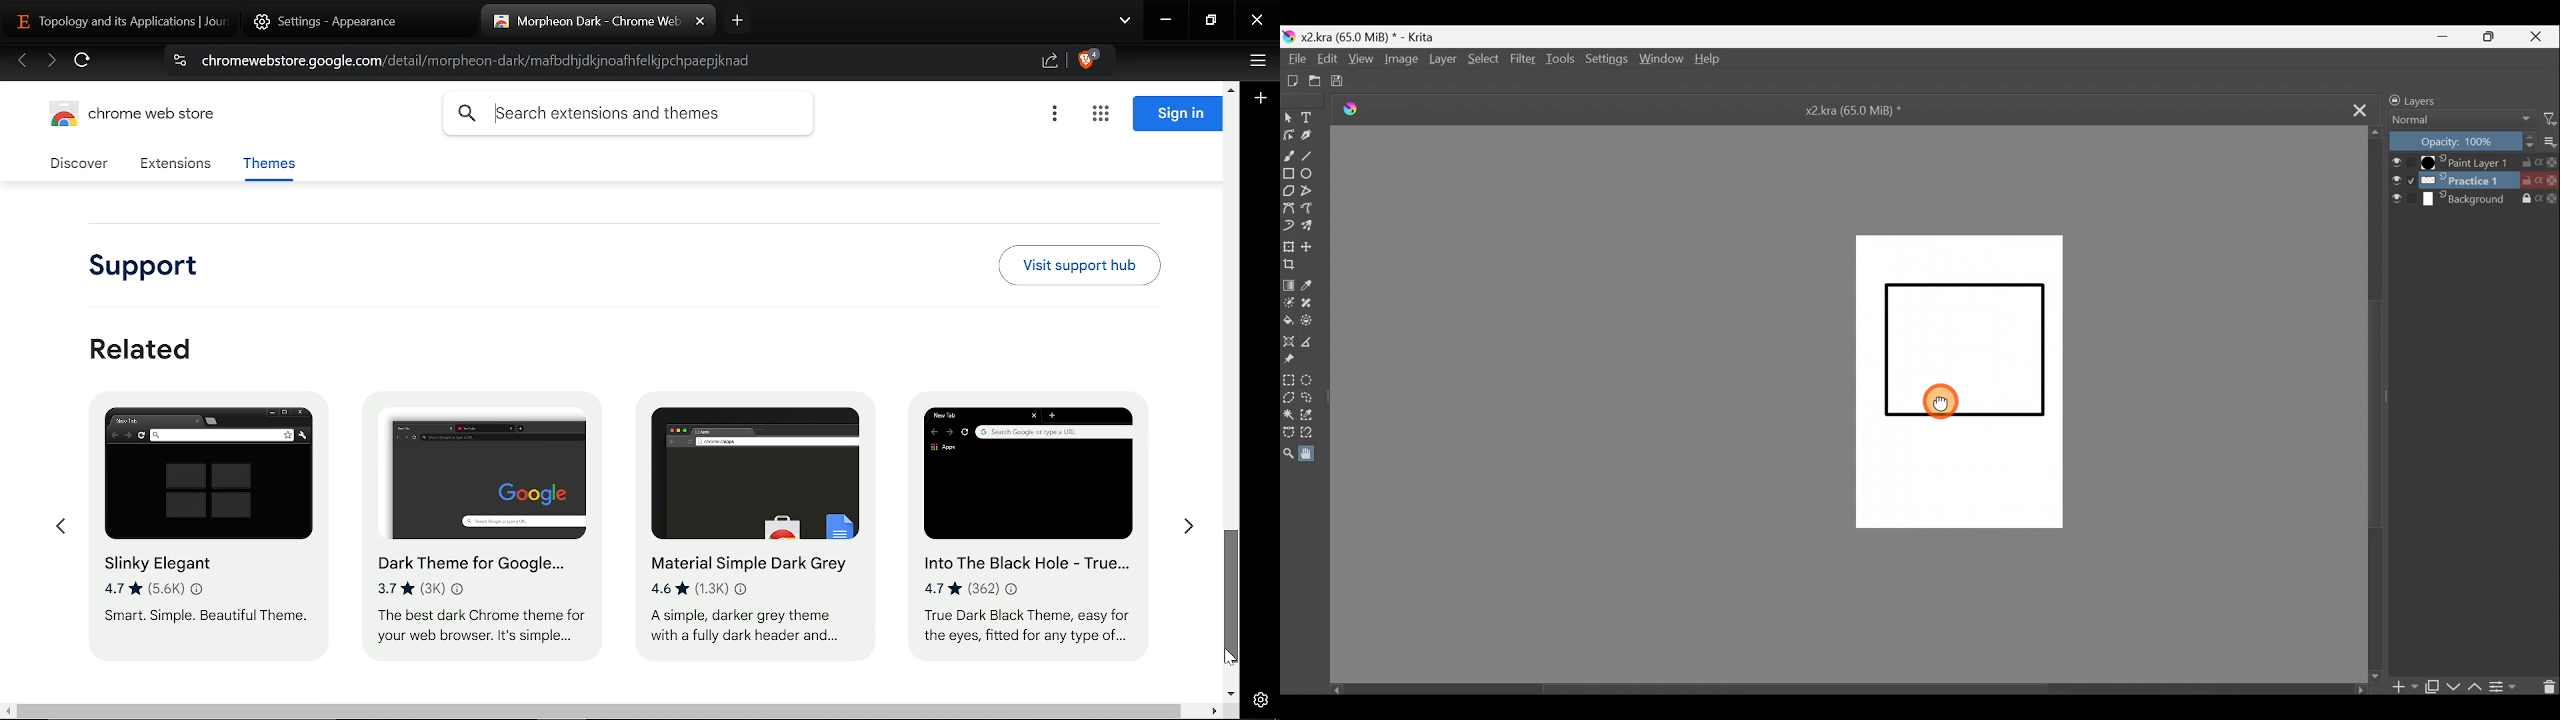  What do you see at coordinates (1314, 452) in the screenshot?
I see `Pan tool` at bounding box center [1314, 452].